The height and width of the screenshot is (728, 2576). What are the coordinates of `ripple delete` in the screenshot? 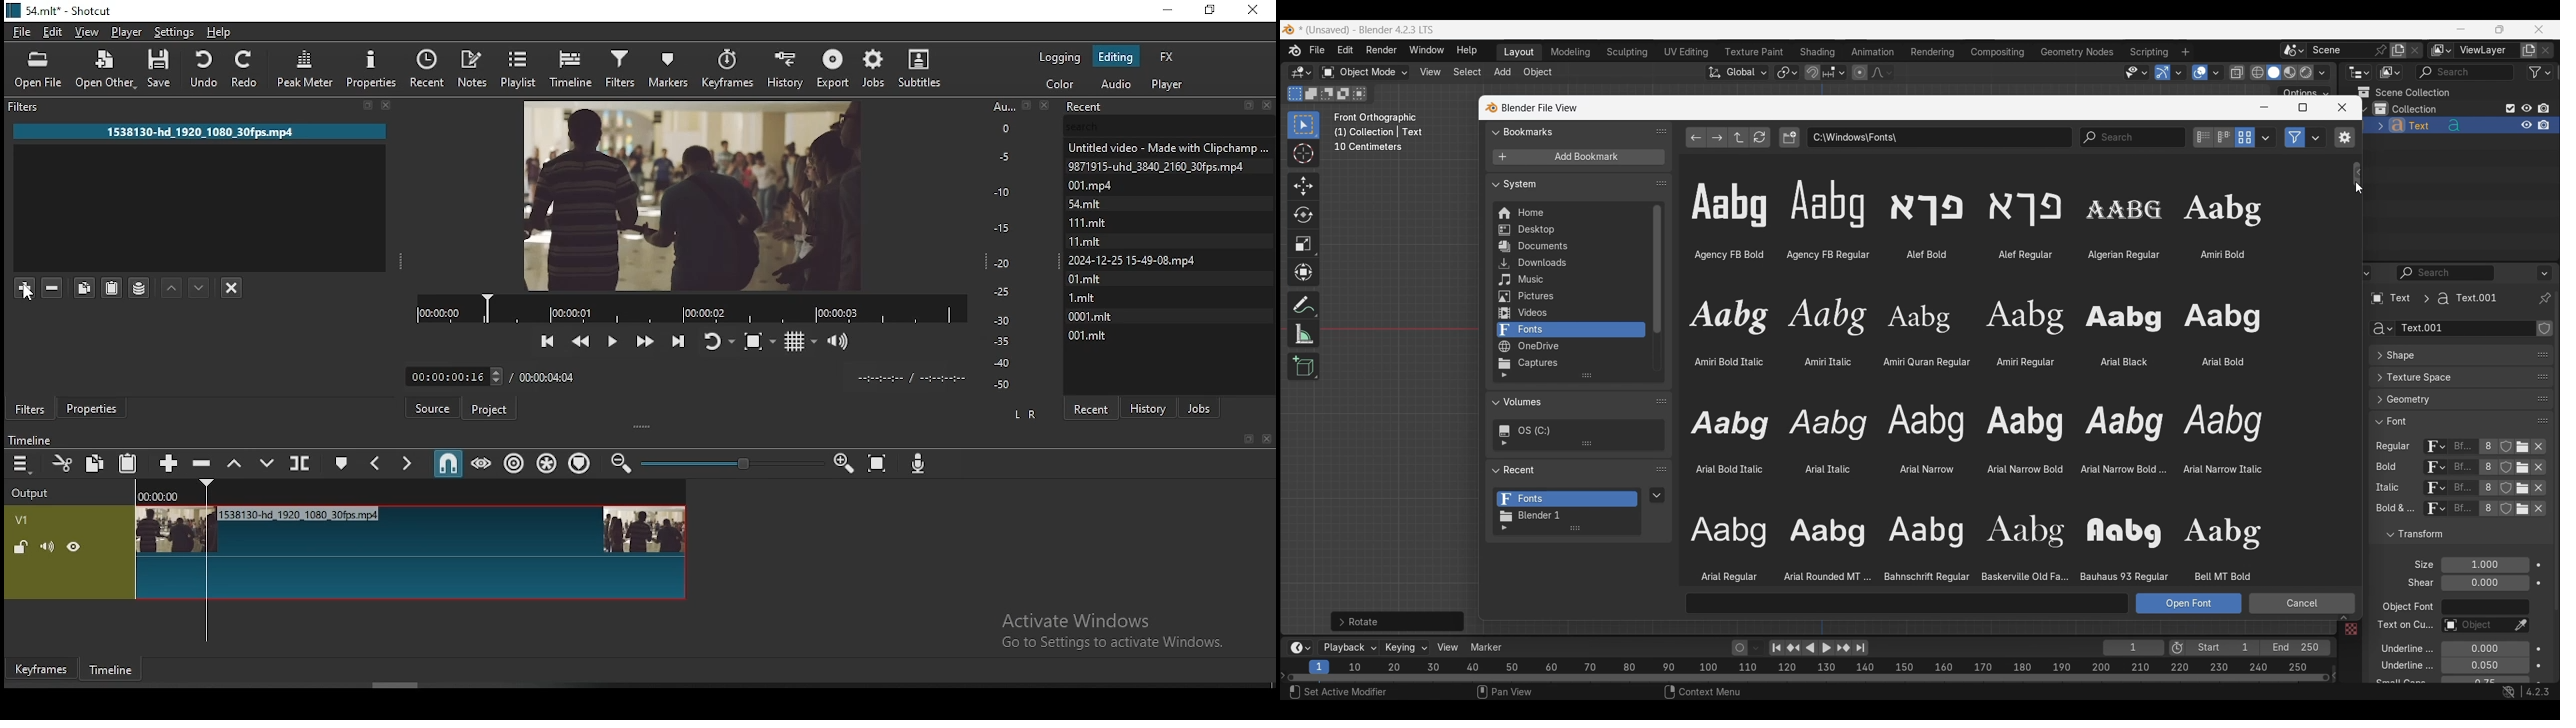 It's located at (201, 462).